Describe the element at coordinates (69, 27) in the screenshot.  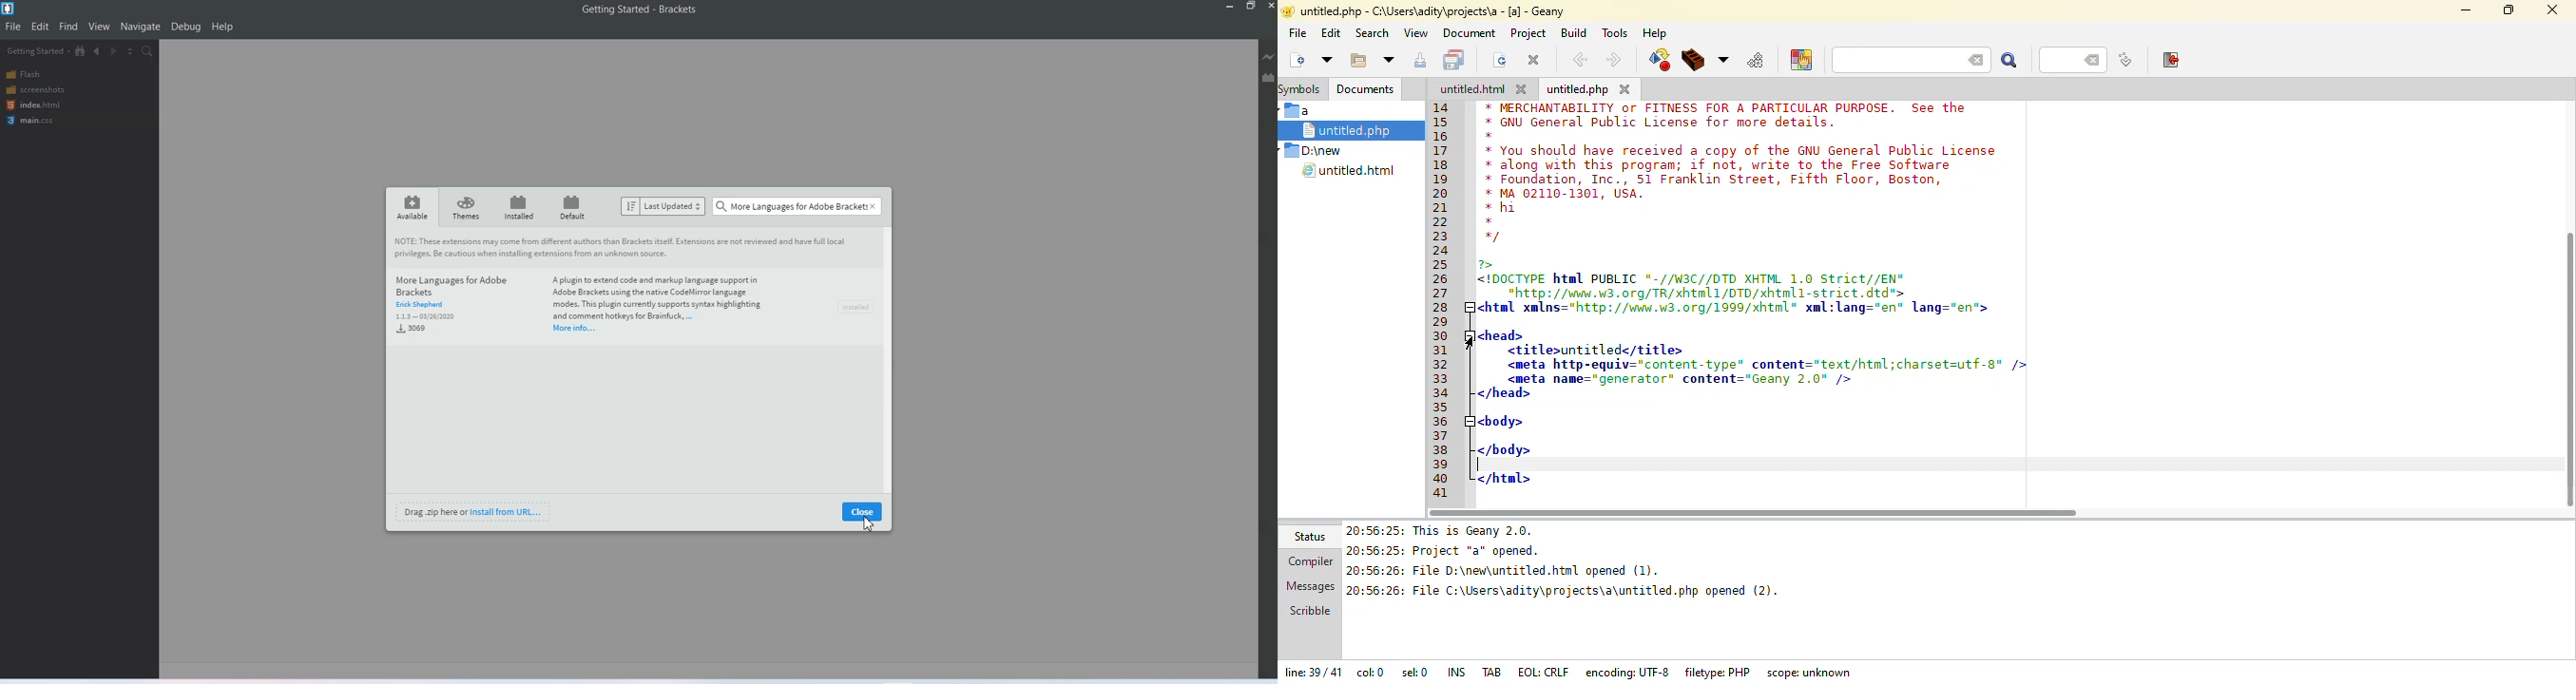
I see `Find` at that location.